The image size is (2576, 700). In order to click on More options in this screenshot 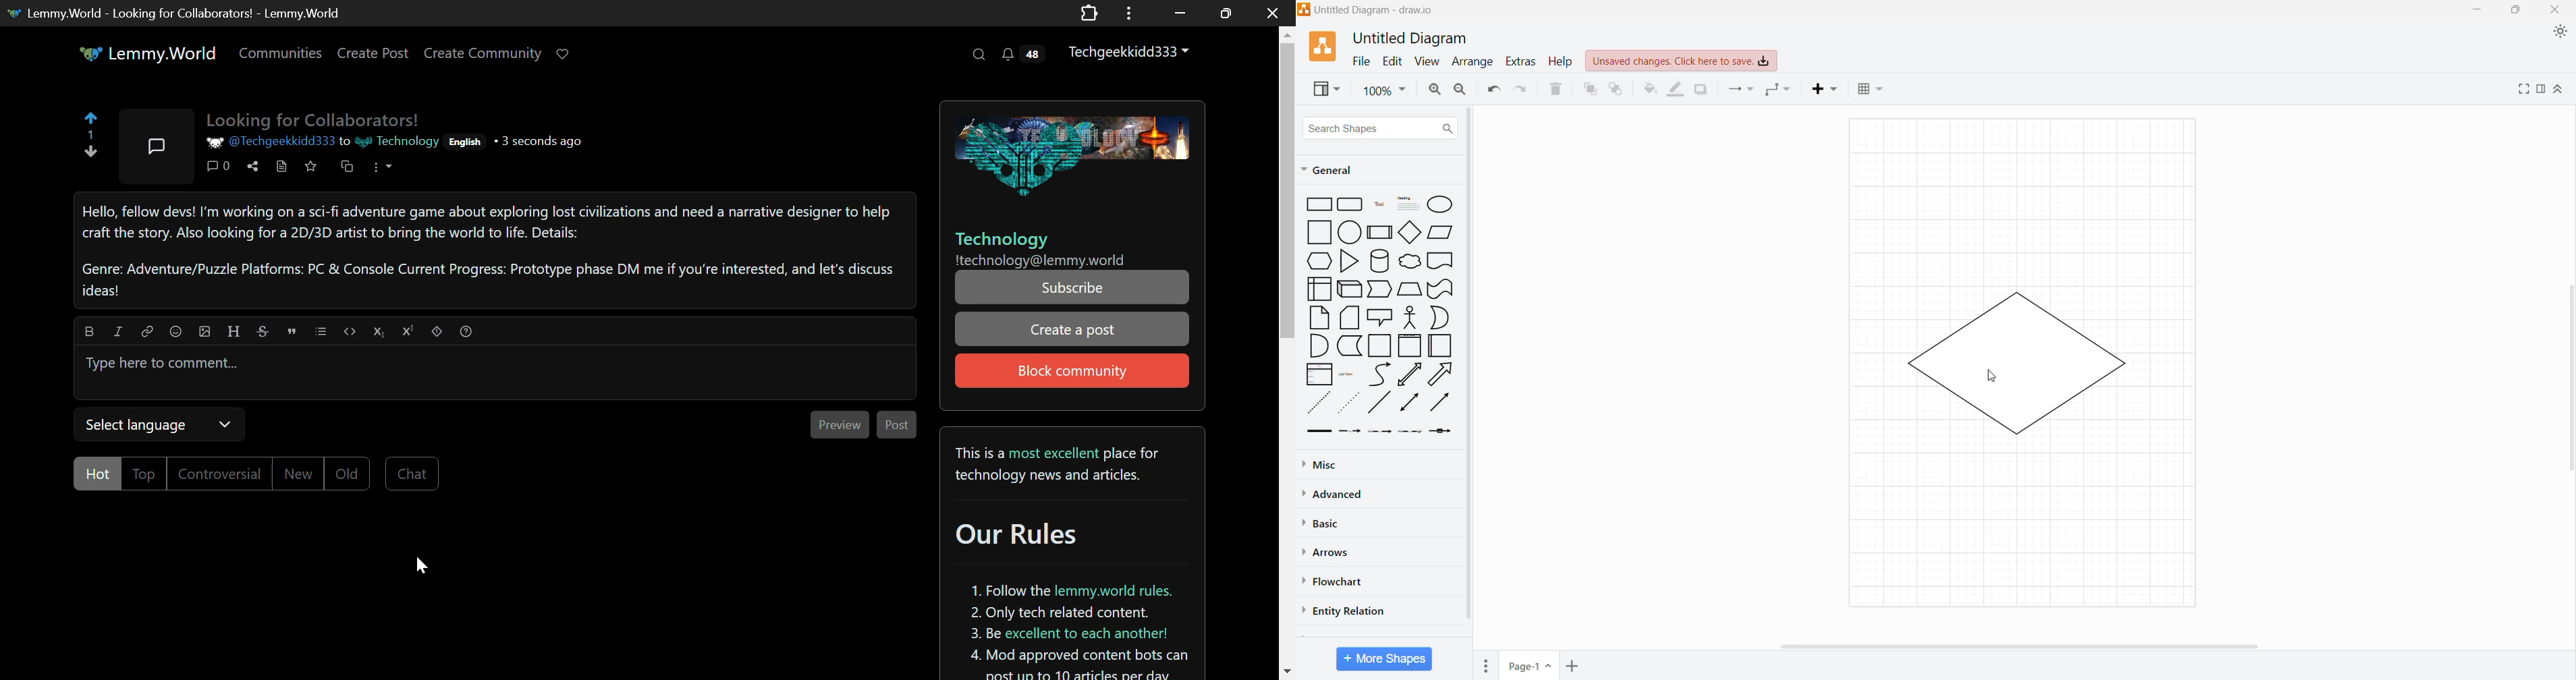, I will do `click(381, 171)`.